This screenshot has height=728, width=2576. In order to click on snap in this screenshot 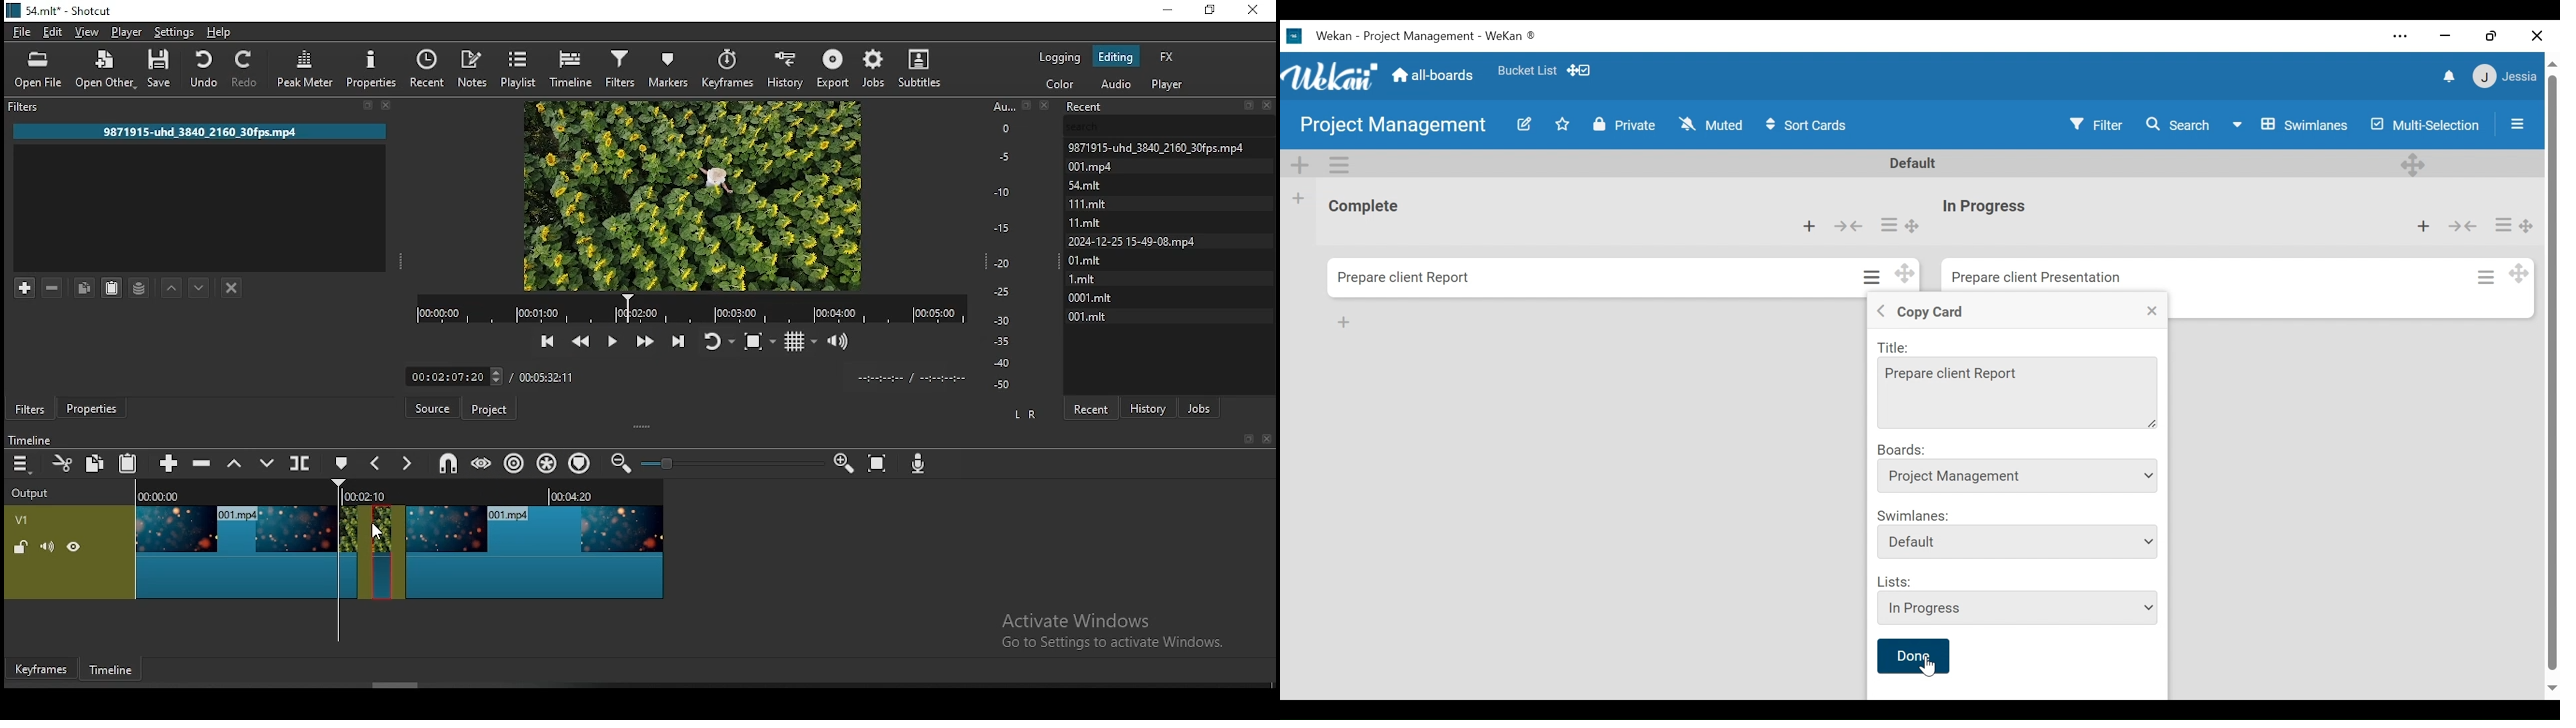, I will do `click(451, 462)`.